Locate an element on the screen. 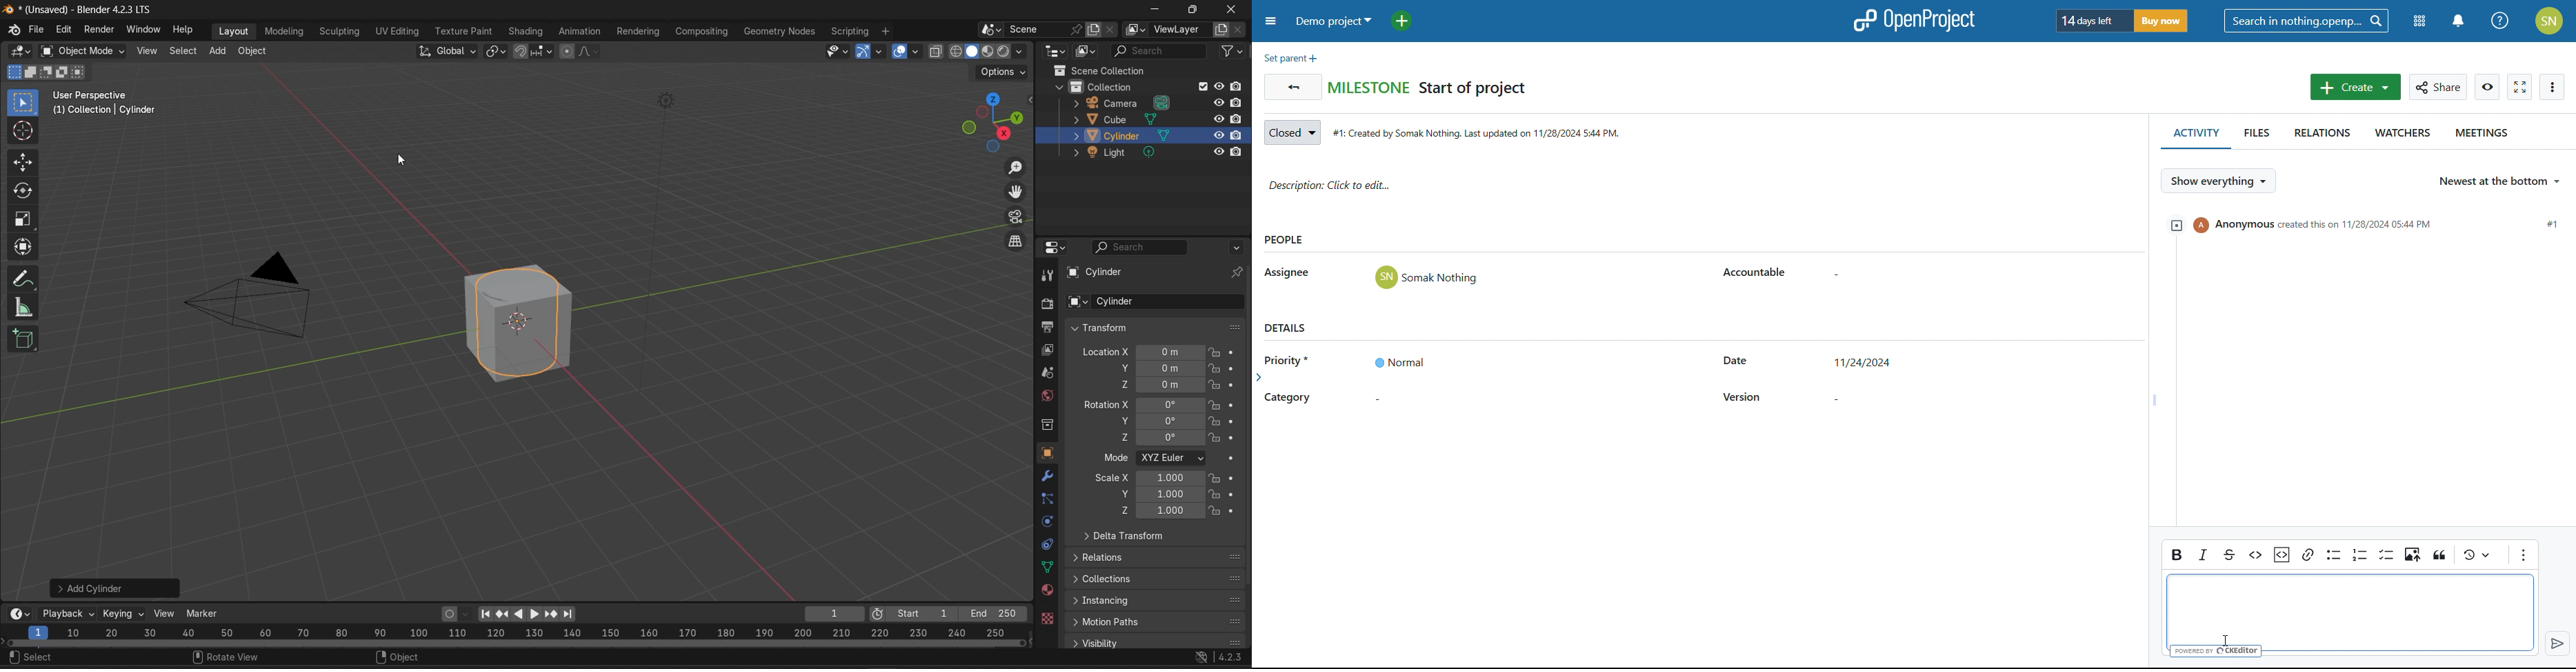 The height and width of the screenshot is (672, 2576). delta transform is located at coordinates (1120, 536).